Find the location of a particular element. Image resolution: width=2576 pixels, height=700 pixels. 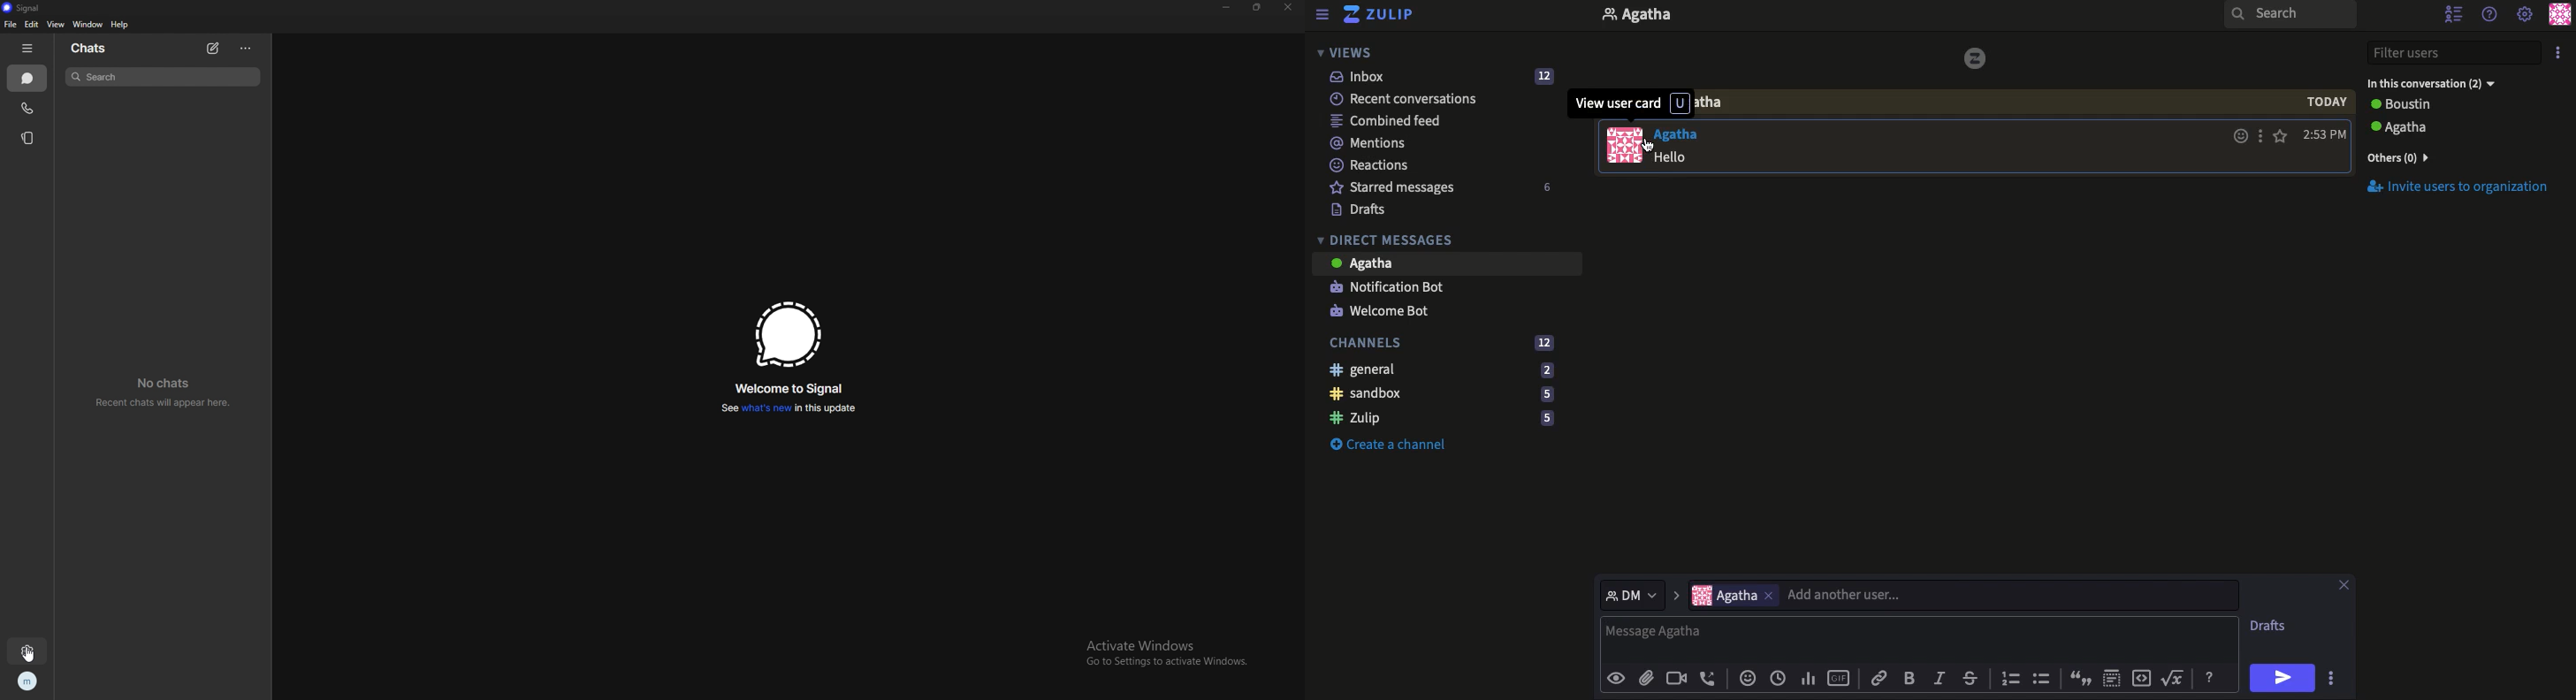

Reactions is located at coordinates (1371, 164).